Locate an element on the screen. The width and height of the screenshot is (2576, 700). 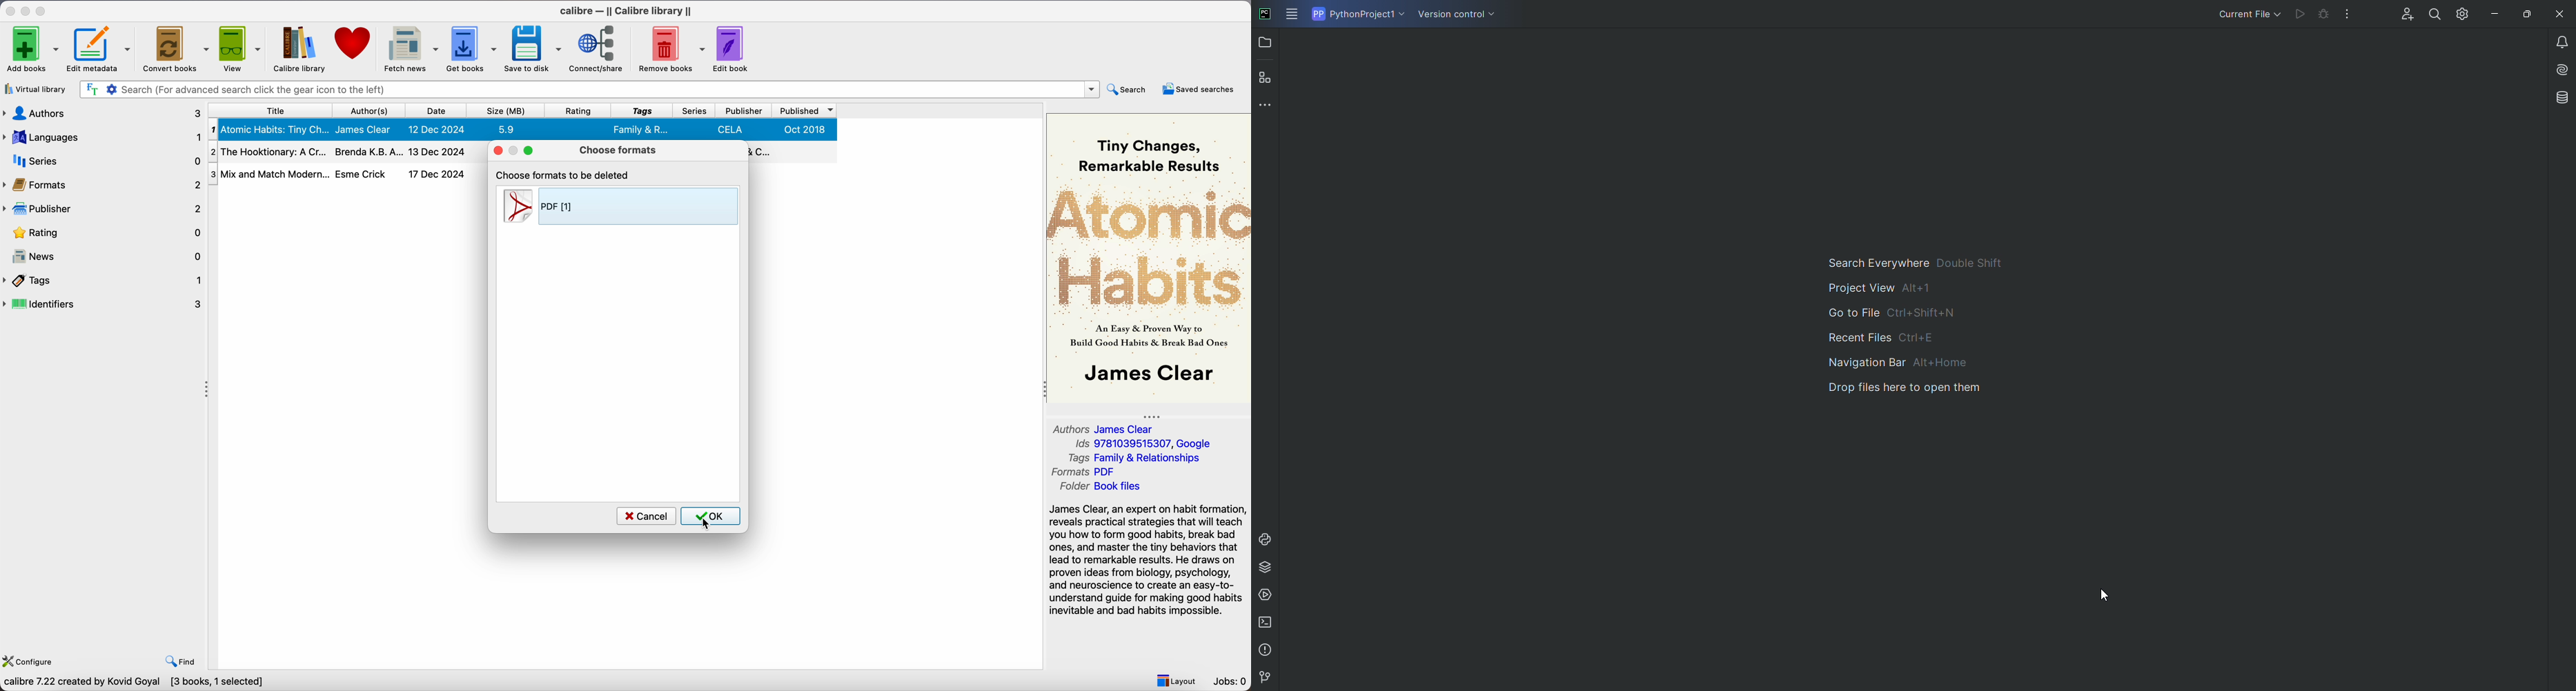
Console is located at coordinates (1266, 539).